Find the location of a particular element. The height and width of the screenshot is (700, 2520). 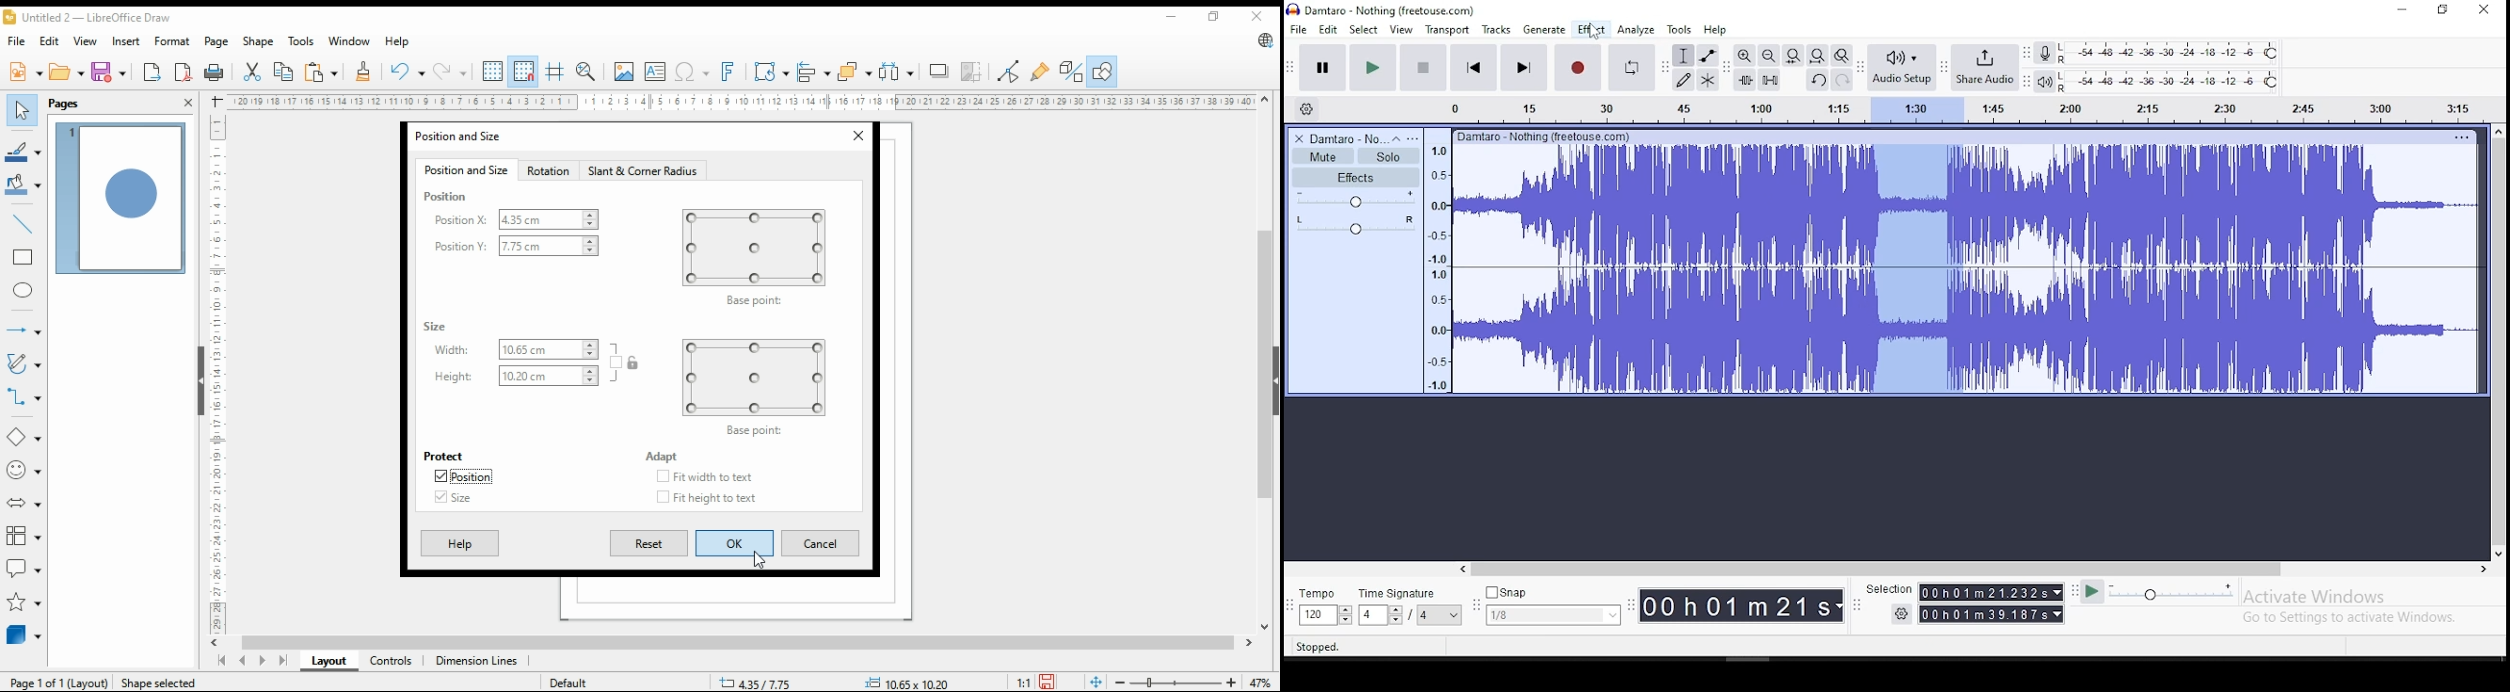

close pane is located at coordinates (188, 102).